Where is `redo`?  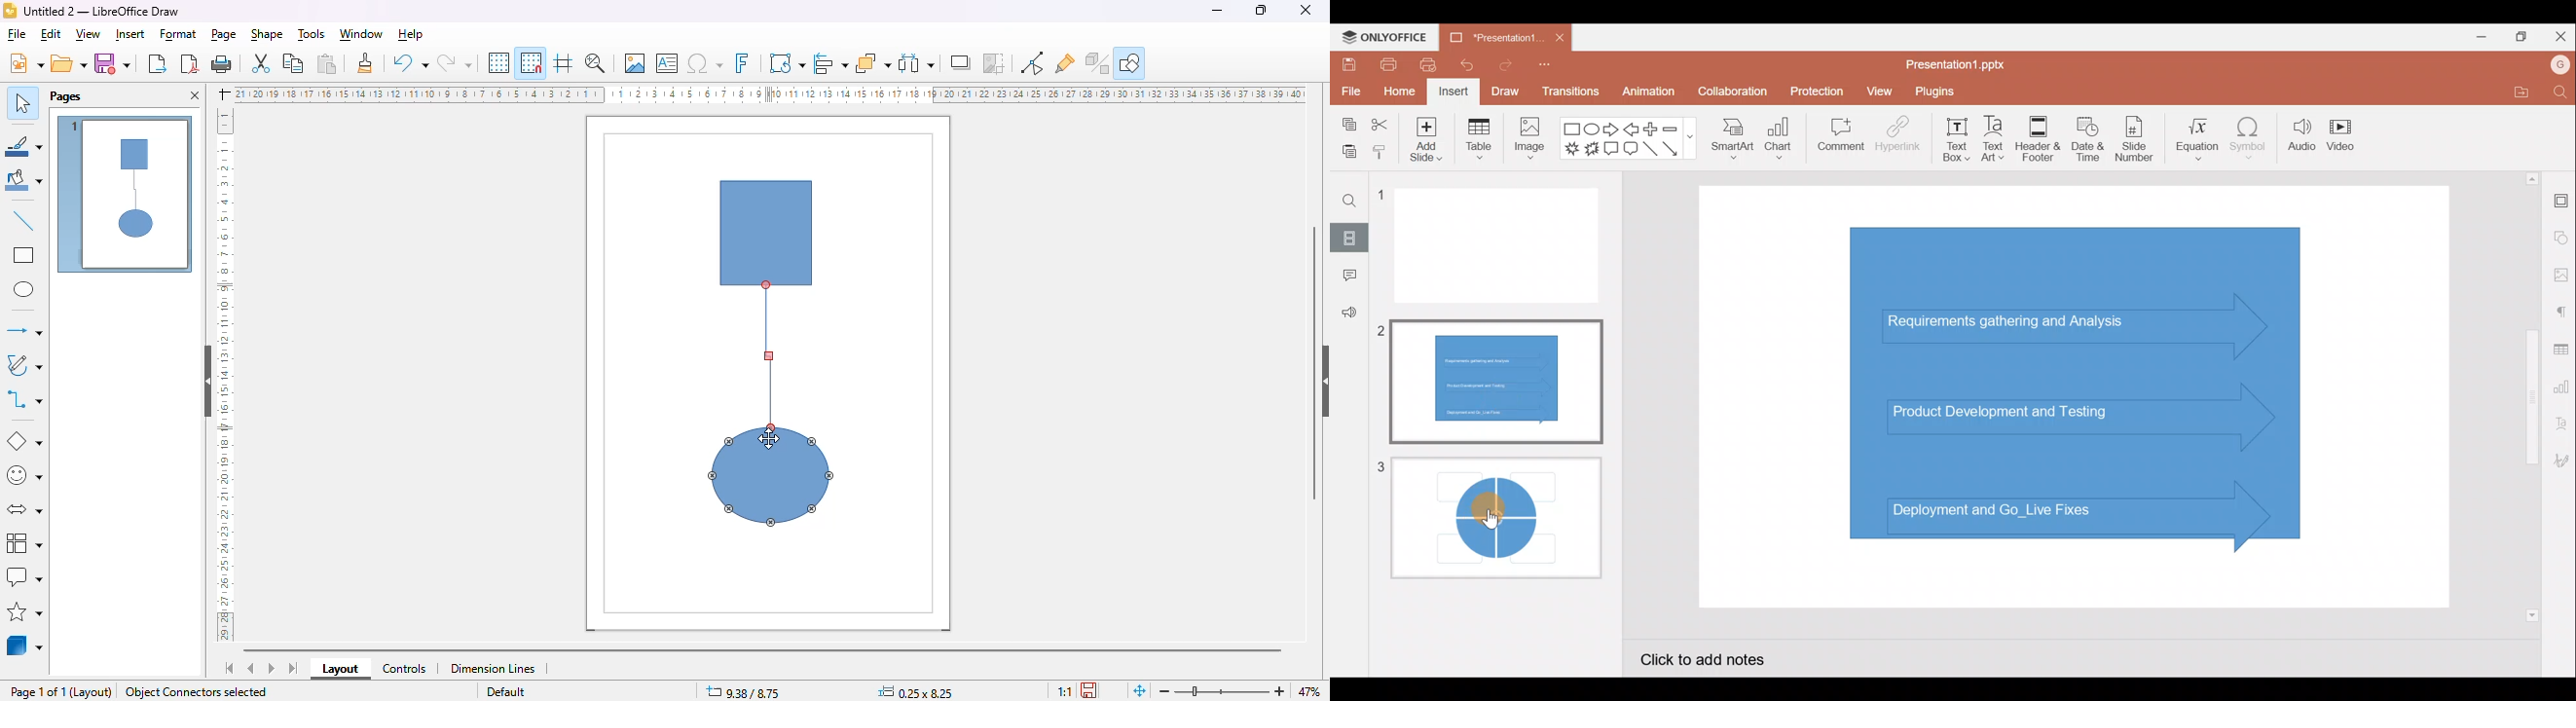 redo is located at coordinates (454, 64).